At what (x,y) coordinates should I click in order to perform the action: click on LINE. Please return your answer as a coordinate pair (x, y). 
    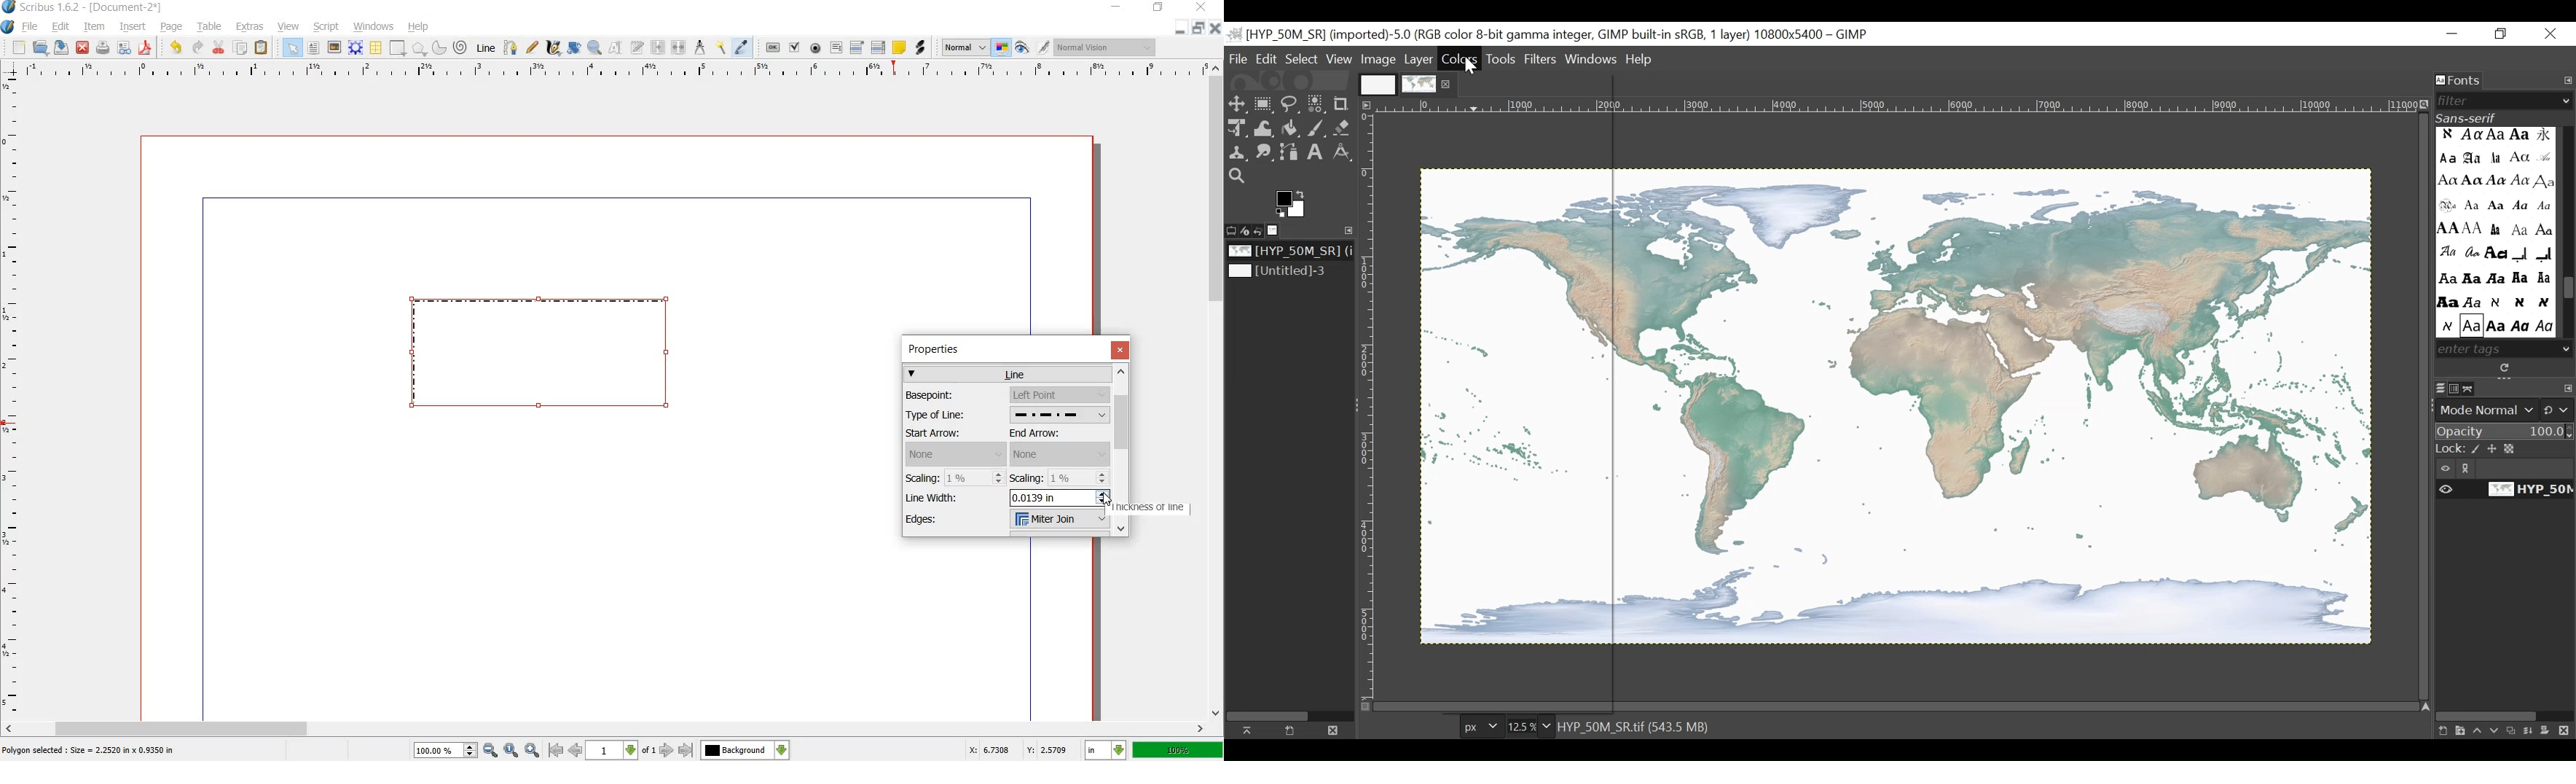
    Looking at the image, I should click on (486, 46).